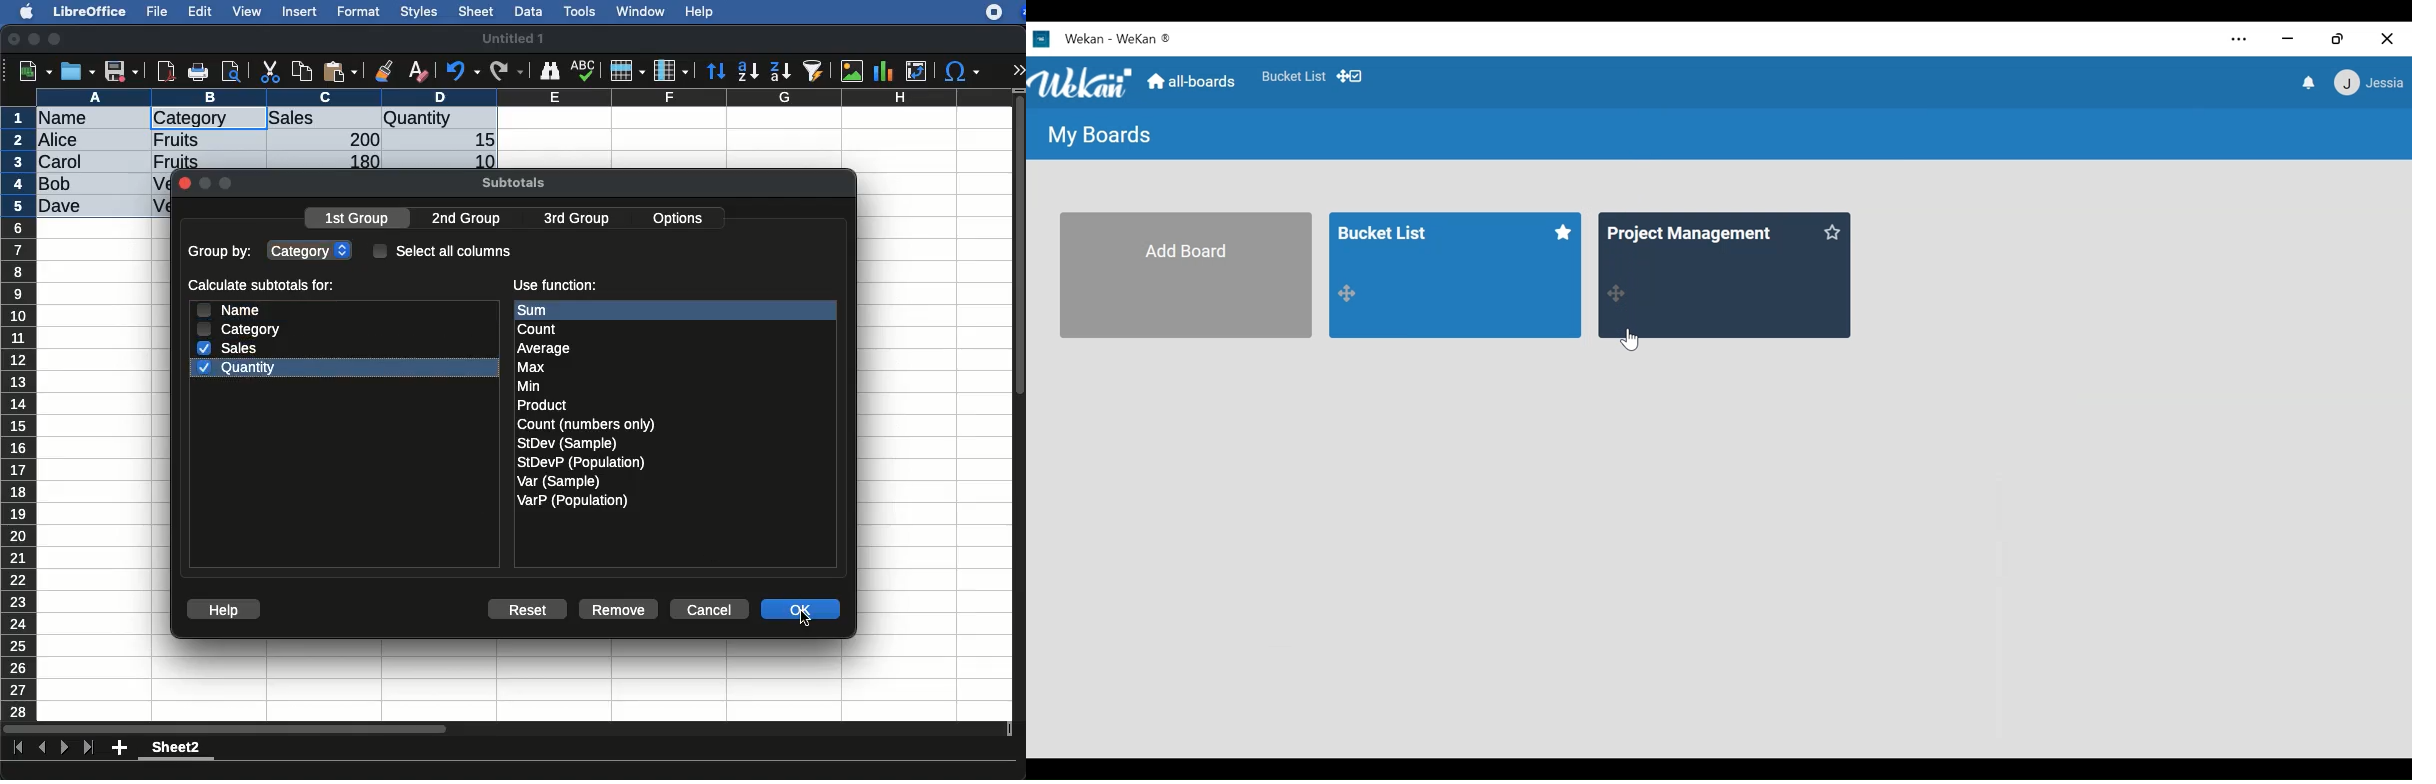  I want to click on expand, so click(1018, 70).